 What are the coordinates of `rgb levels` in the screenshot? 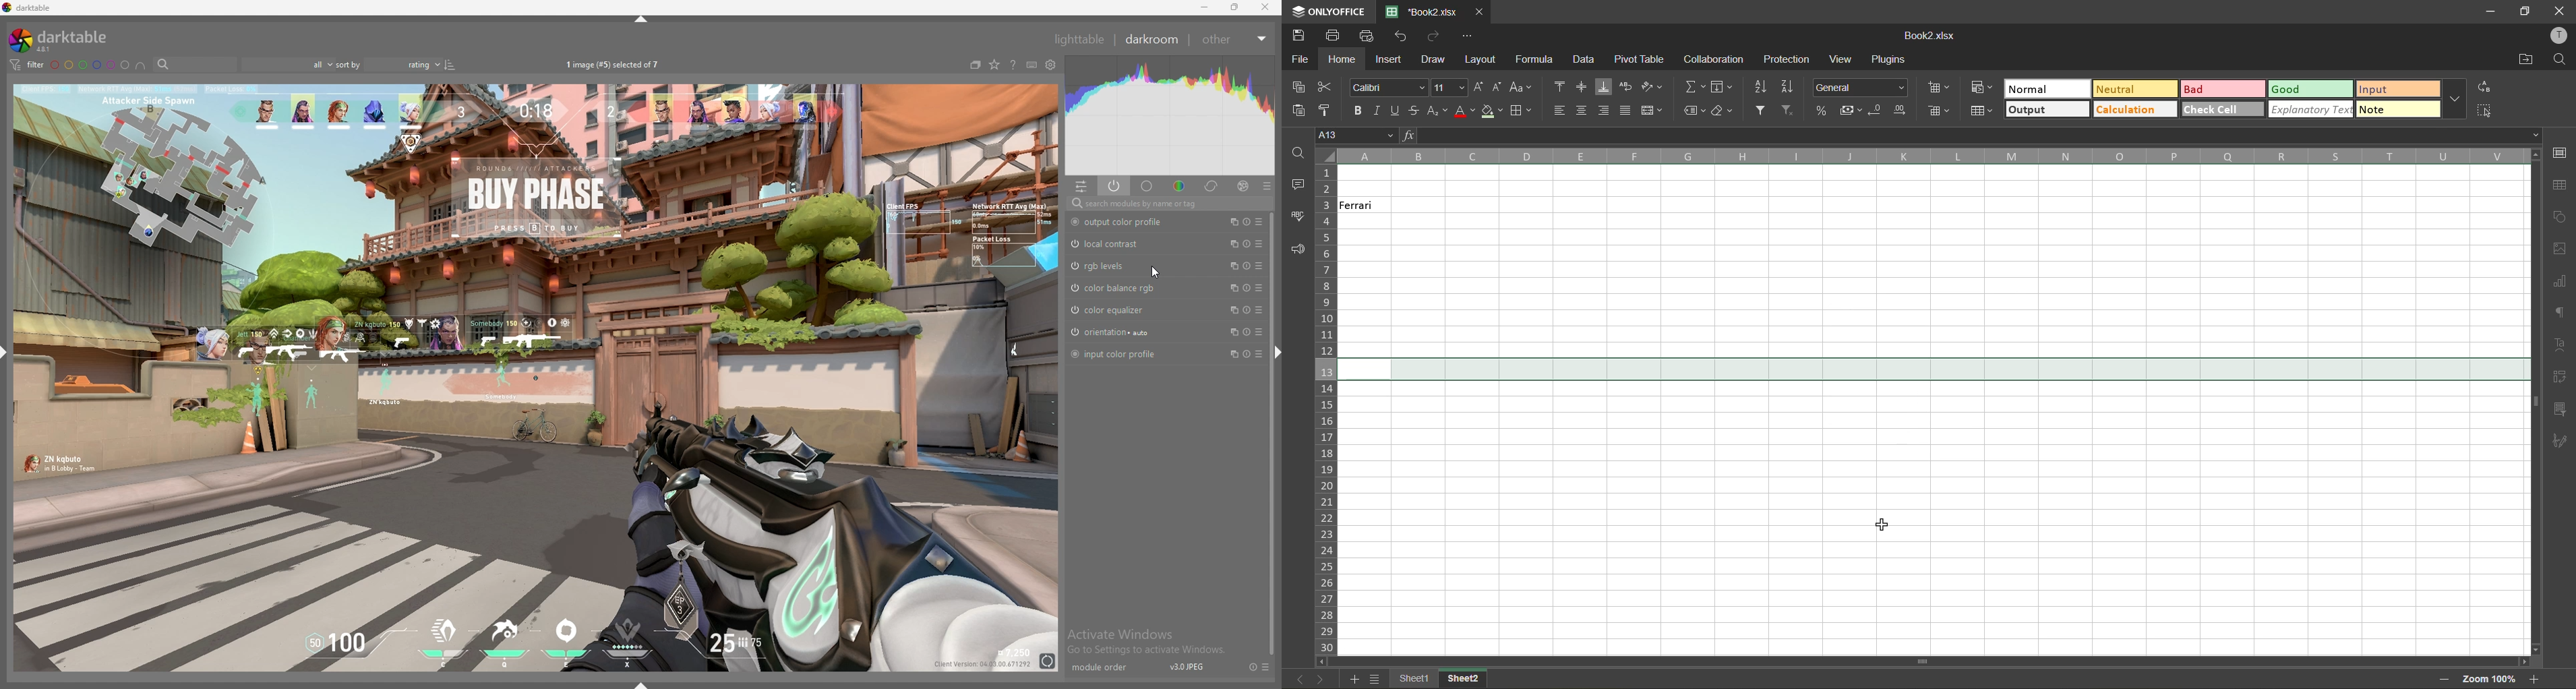 It's located at (1109, 266).